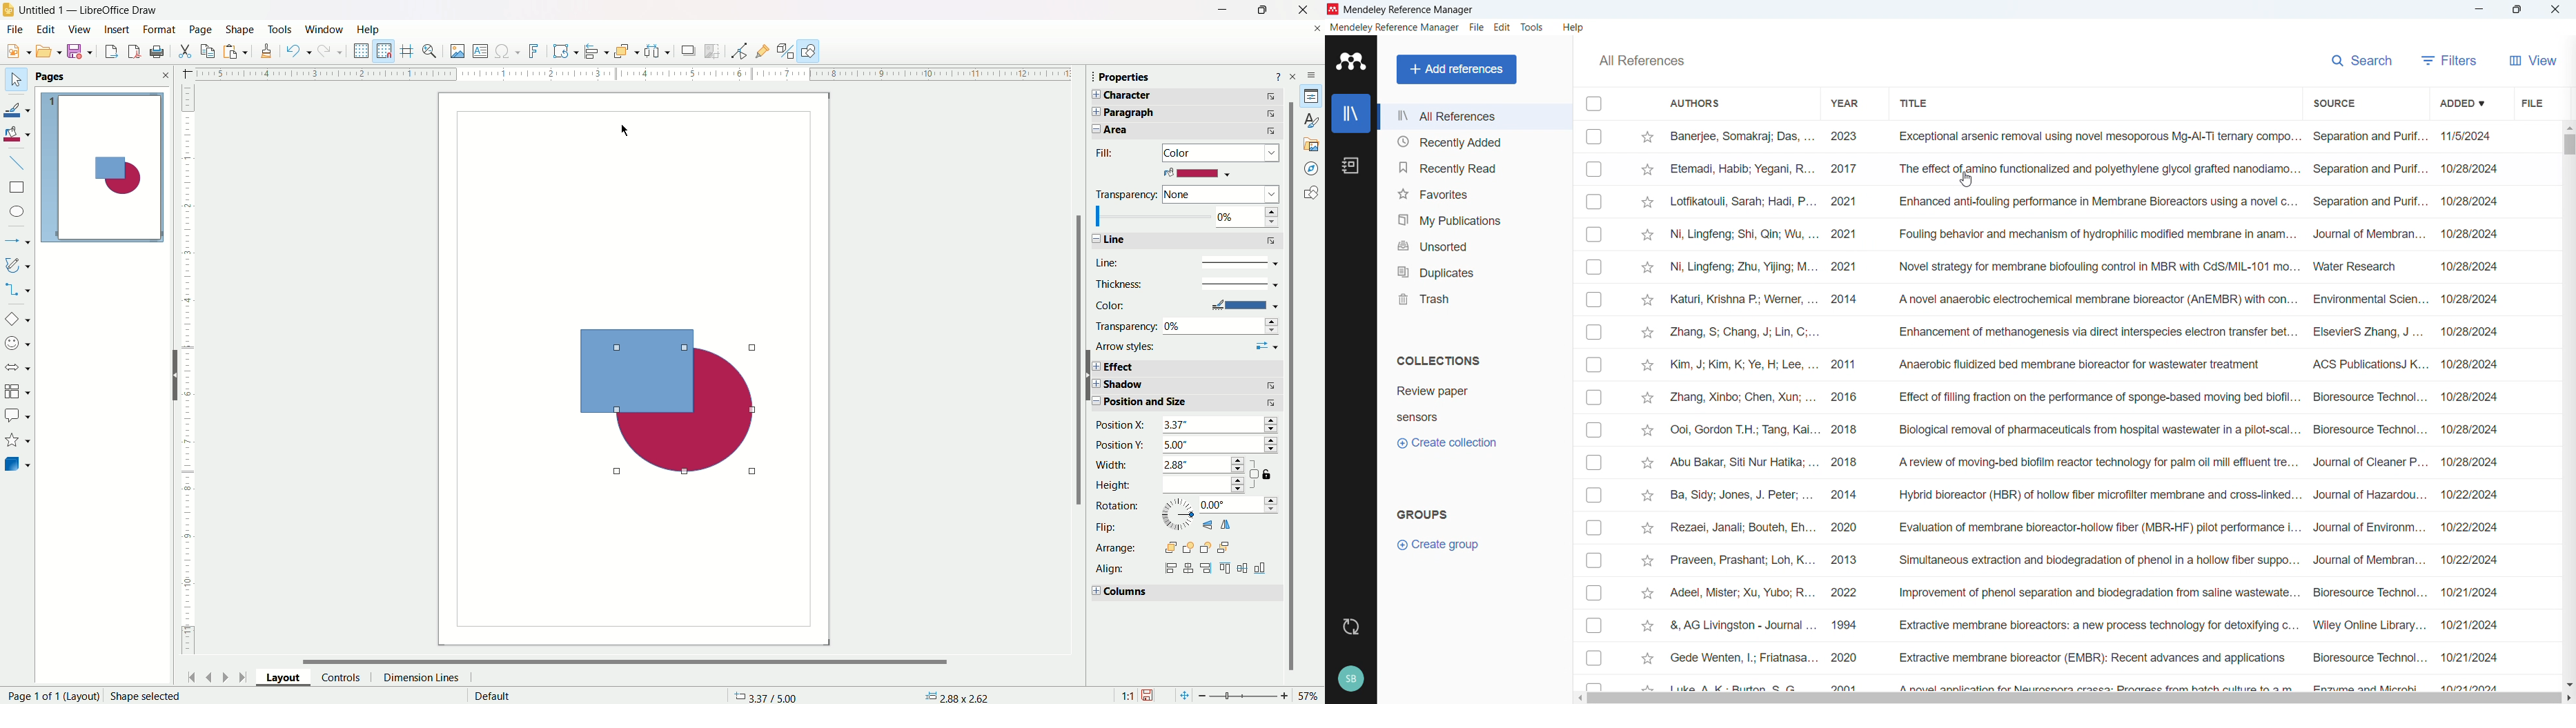 The height and width of the screenshot is (728, 2576). I want to click on paragraph, so click(1194, 113).